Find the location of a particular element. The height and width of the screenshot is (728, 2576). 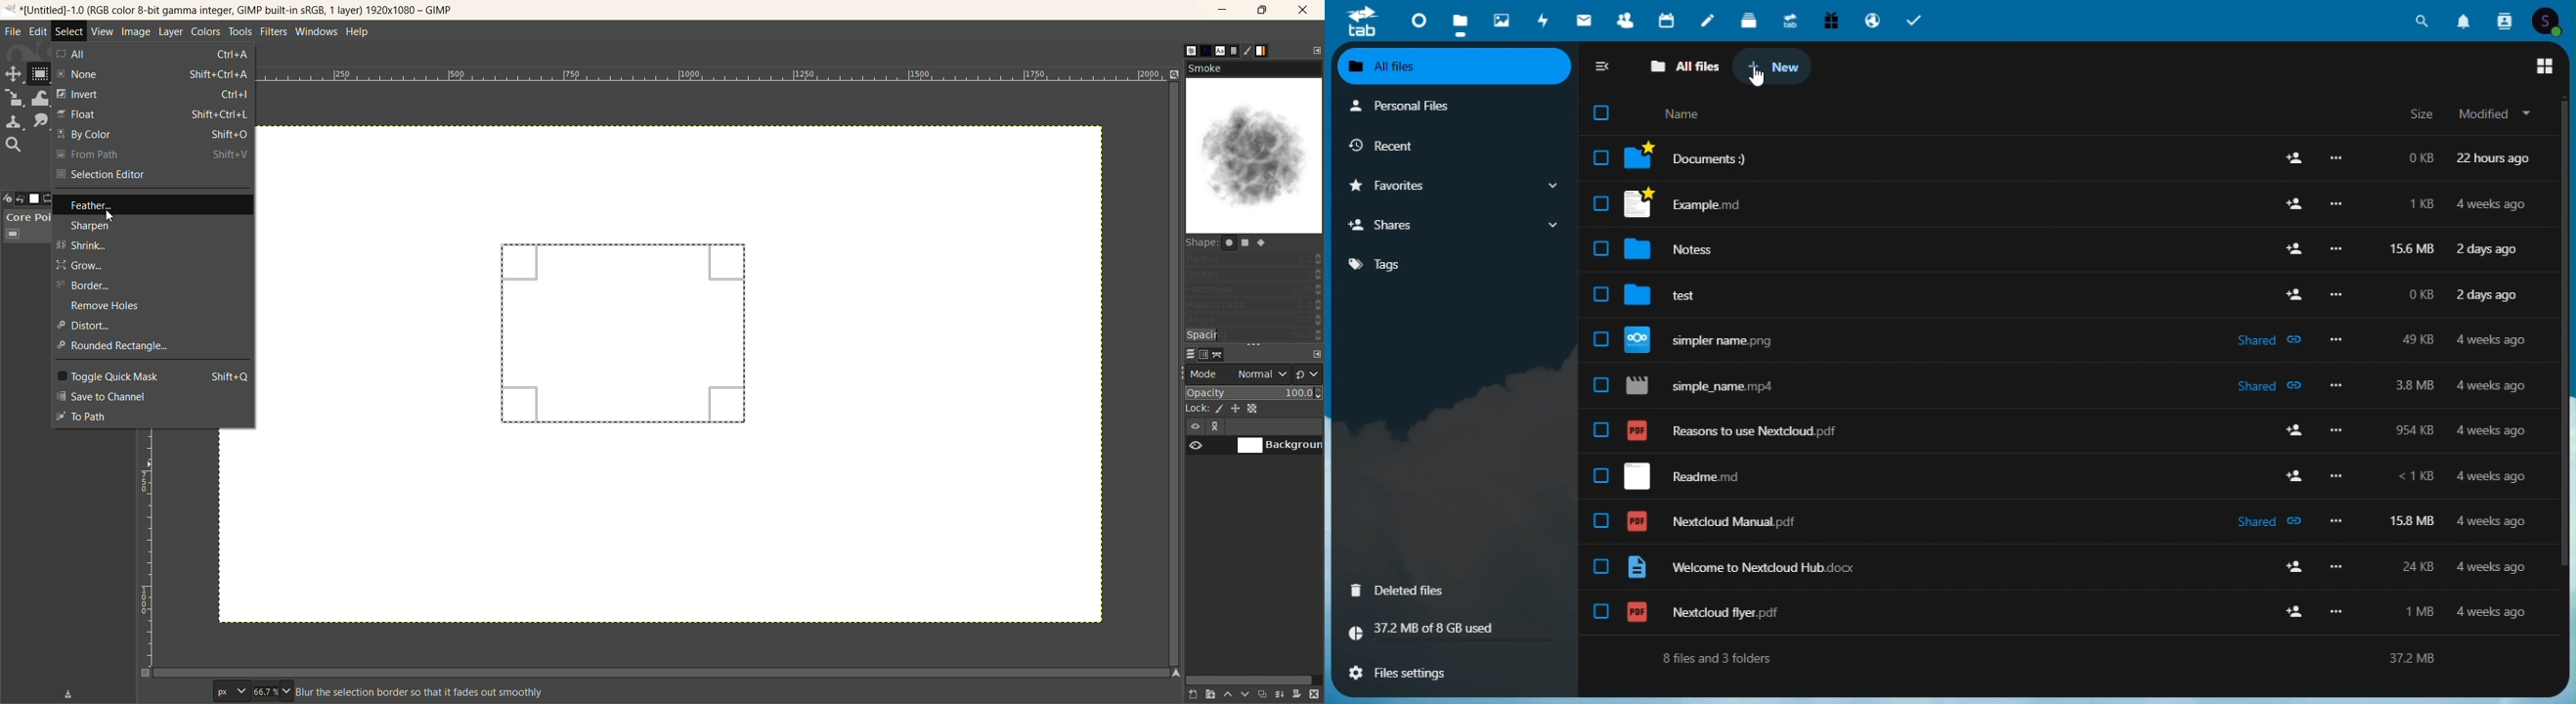

add user is located at coordinates (2295, 431).